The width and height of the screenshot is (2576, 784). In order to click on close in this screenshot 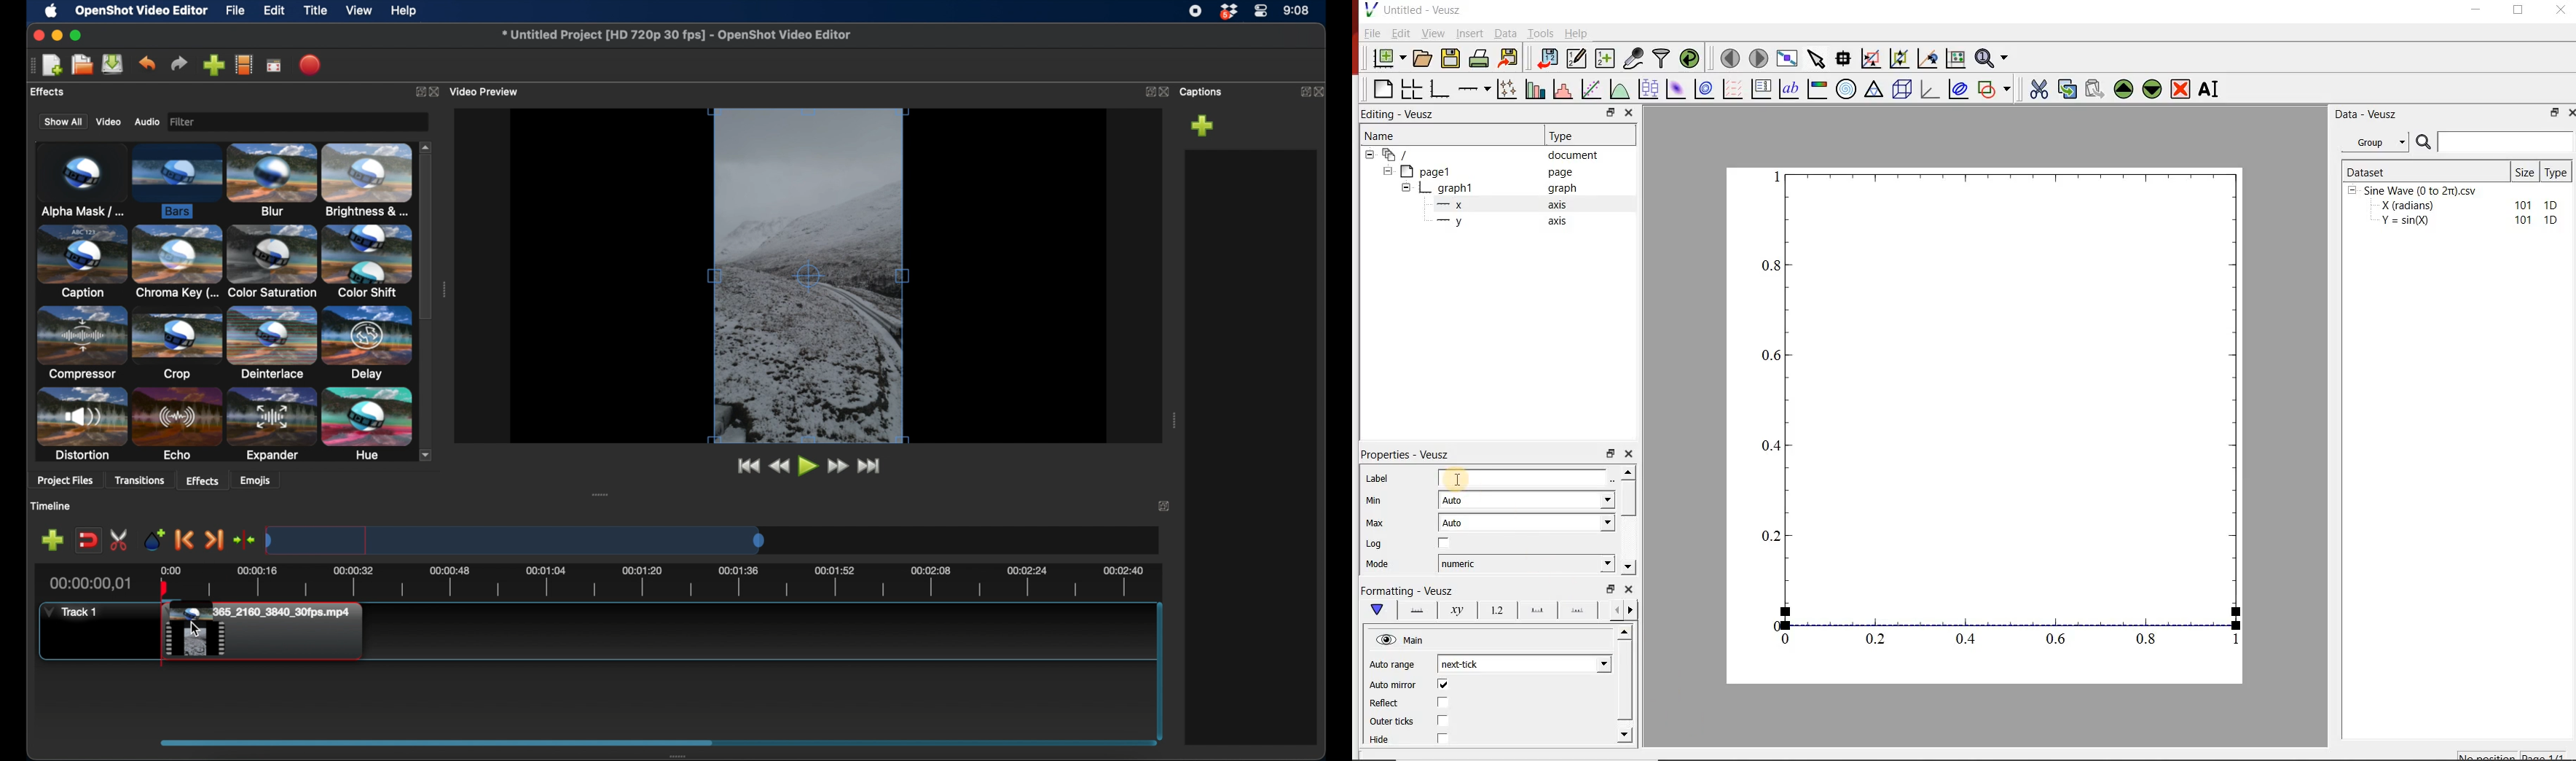, I will do `click(437, 91)`.